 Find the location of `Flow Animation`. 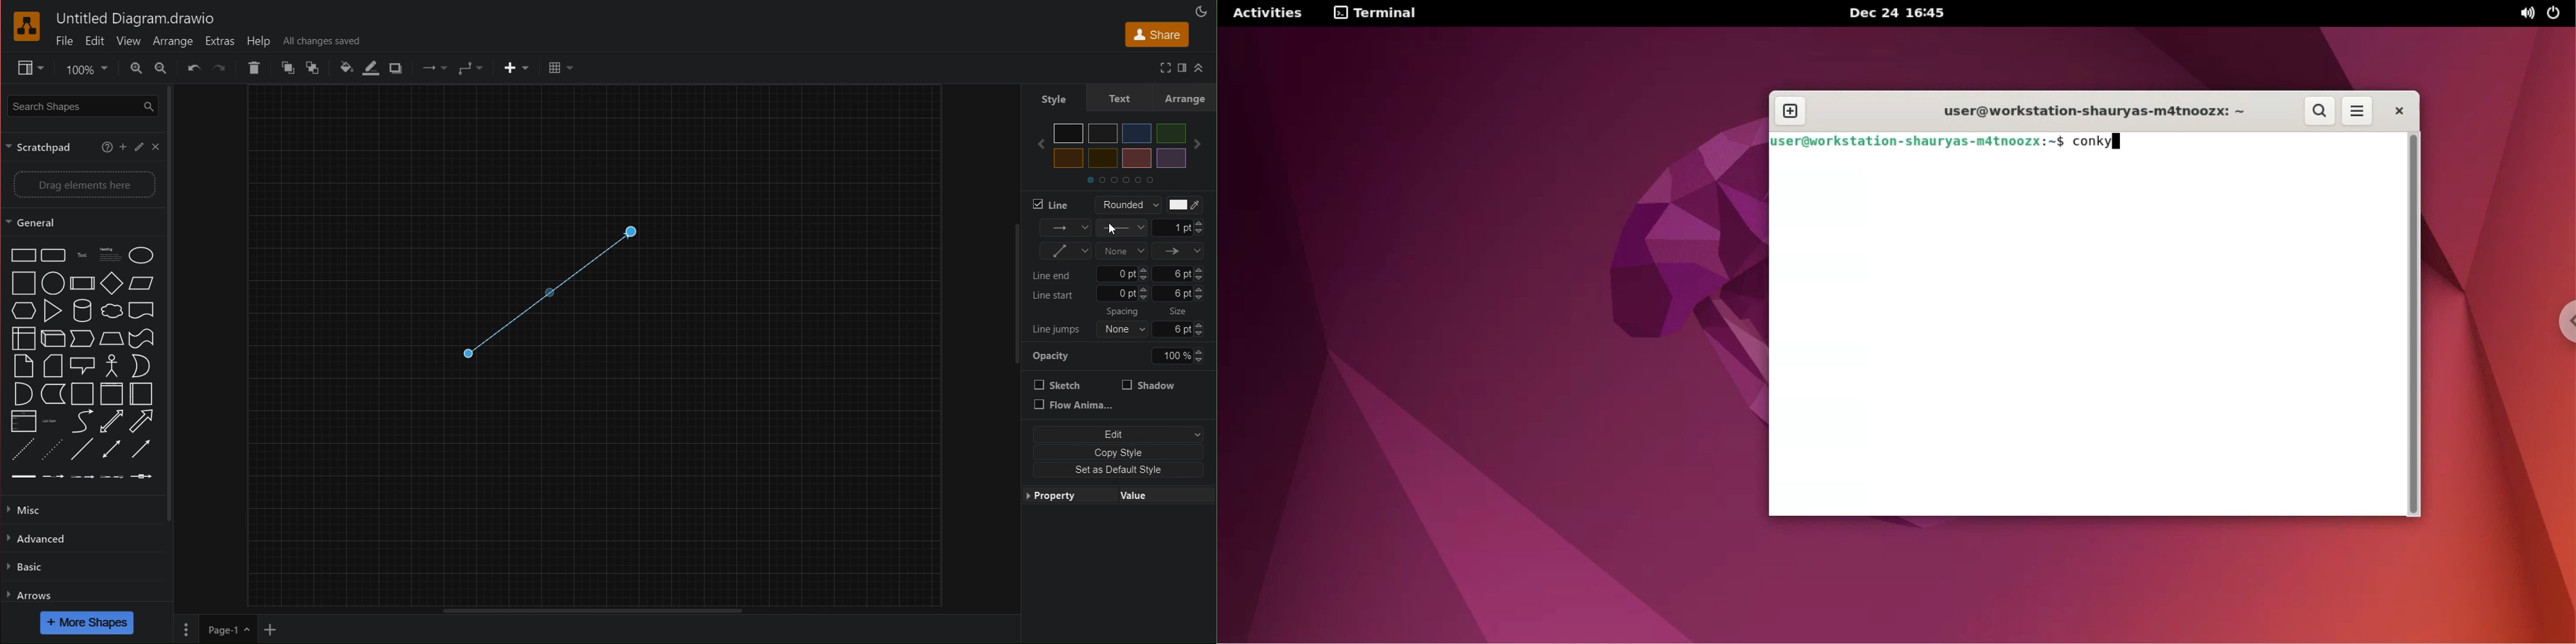

Flow Animation is located at coordinates (1075, 406).